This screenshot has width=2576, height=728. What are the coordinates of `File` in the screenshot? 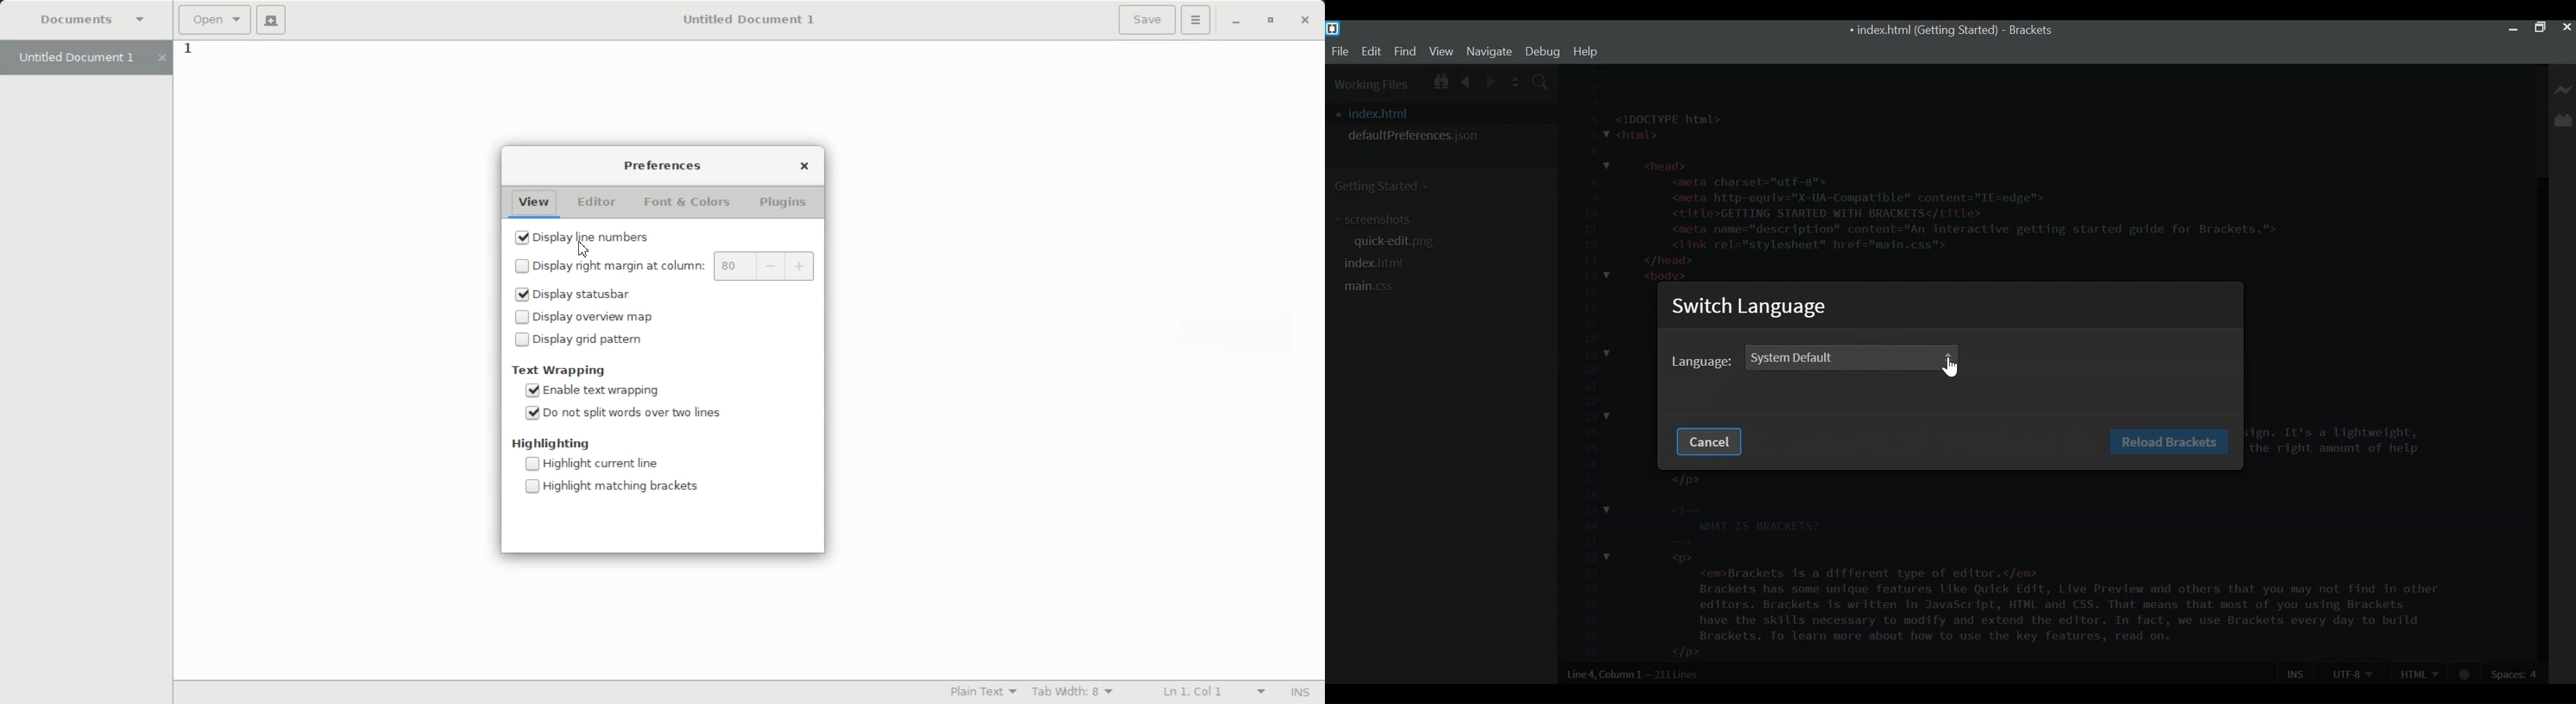 It's located at (1339, 51).